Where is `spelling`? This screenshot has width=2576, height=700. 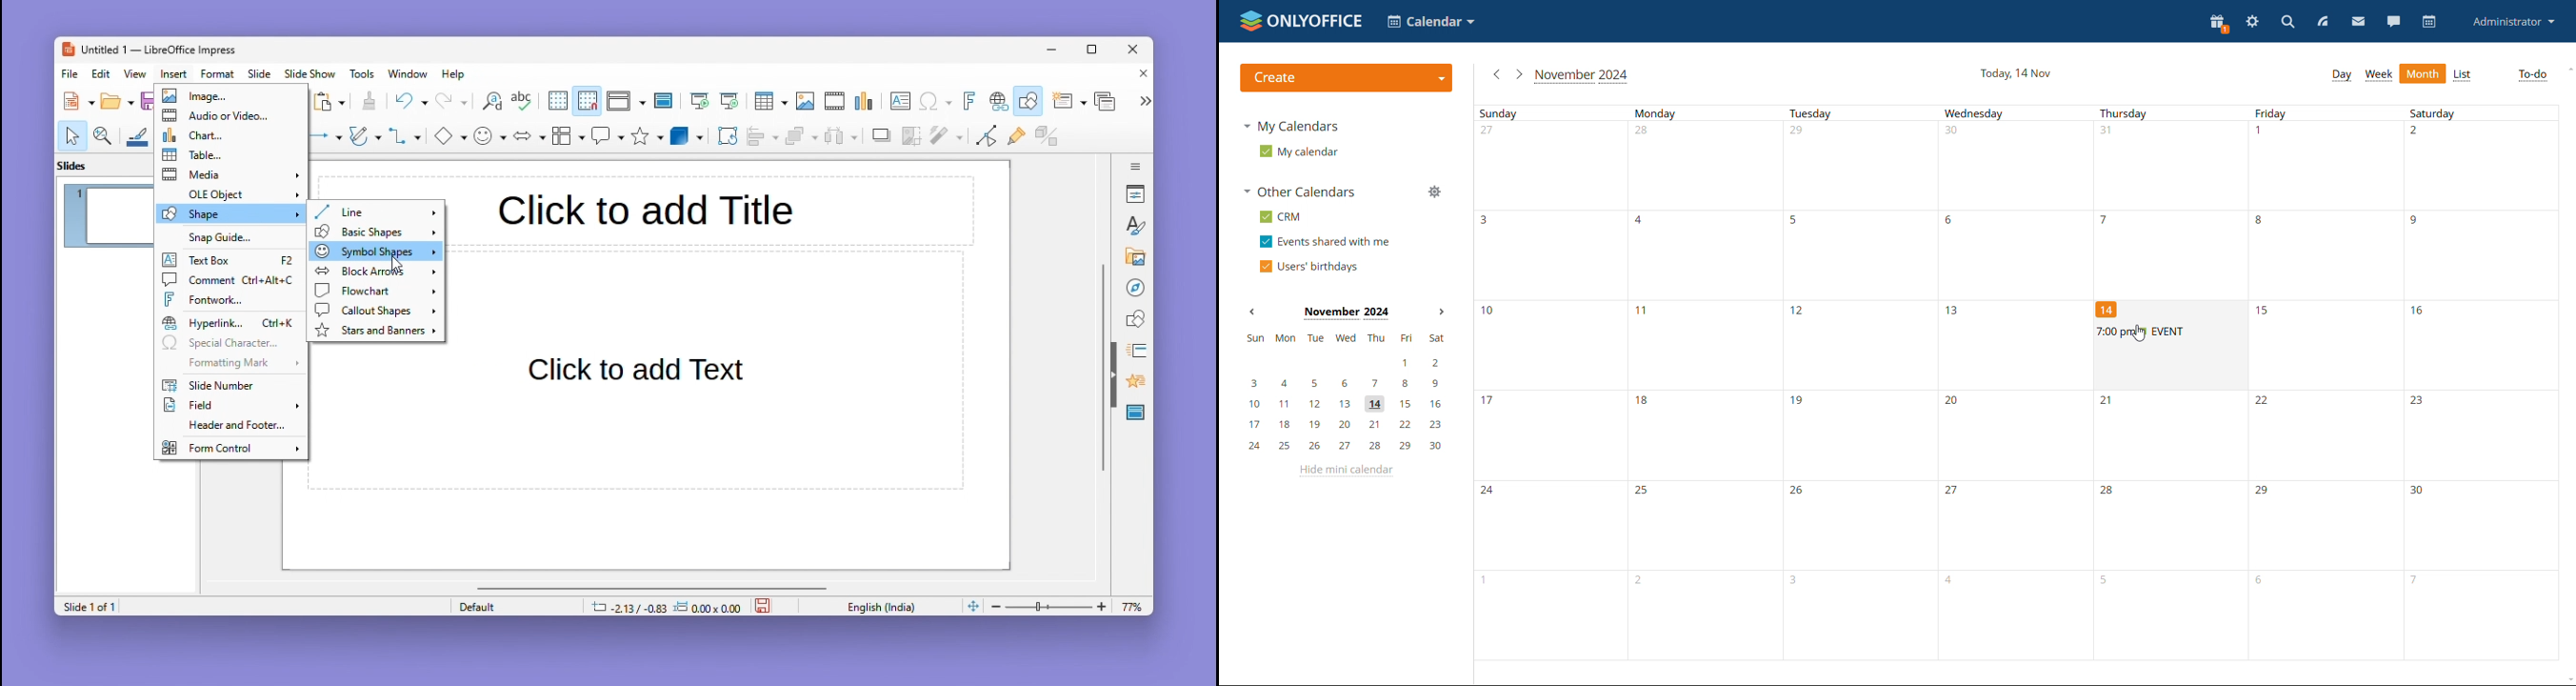 spelling is located at coordinates (522, 102).